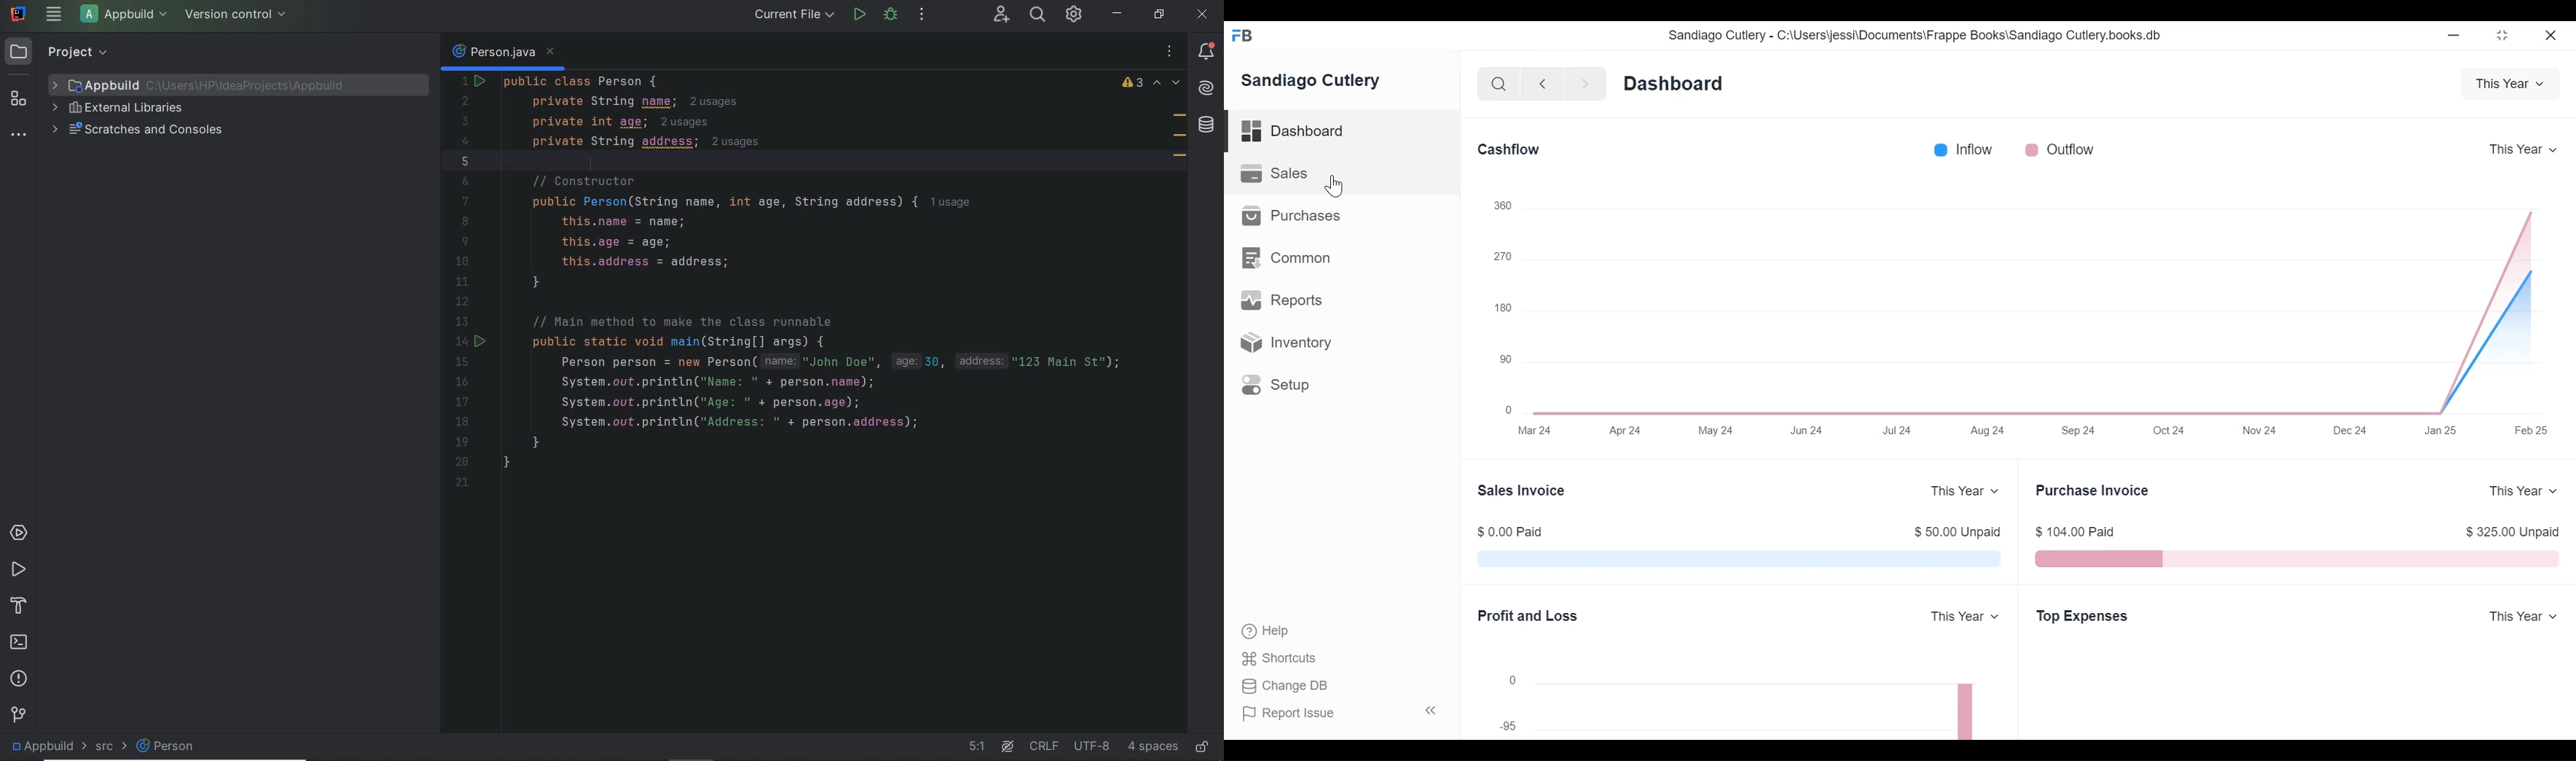 The width and height of the screenshot is (2576, 784). What do you see at coordinates (1169, 52) in the screenshot?
I see `recent files, tab actions` at bounding box center [1169, 52].